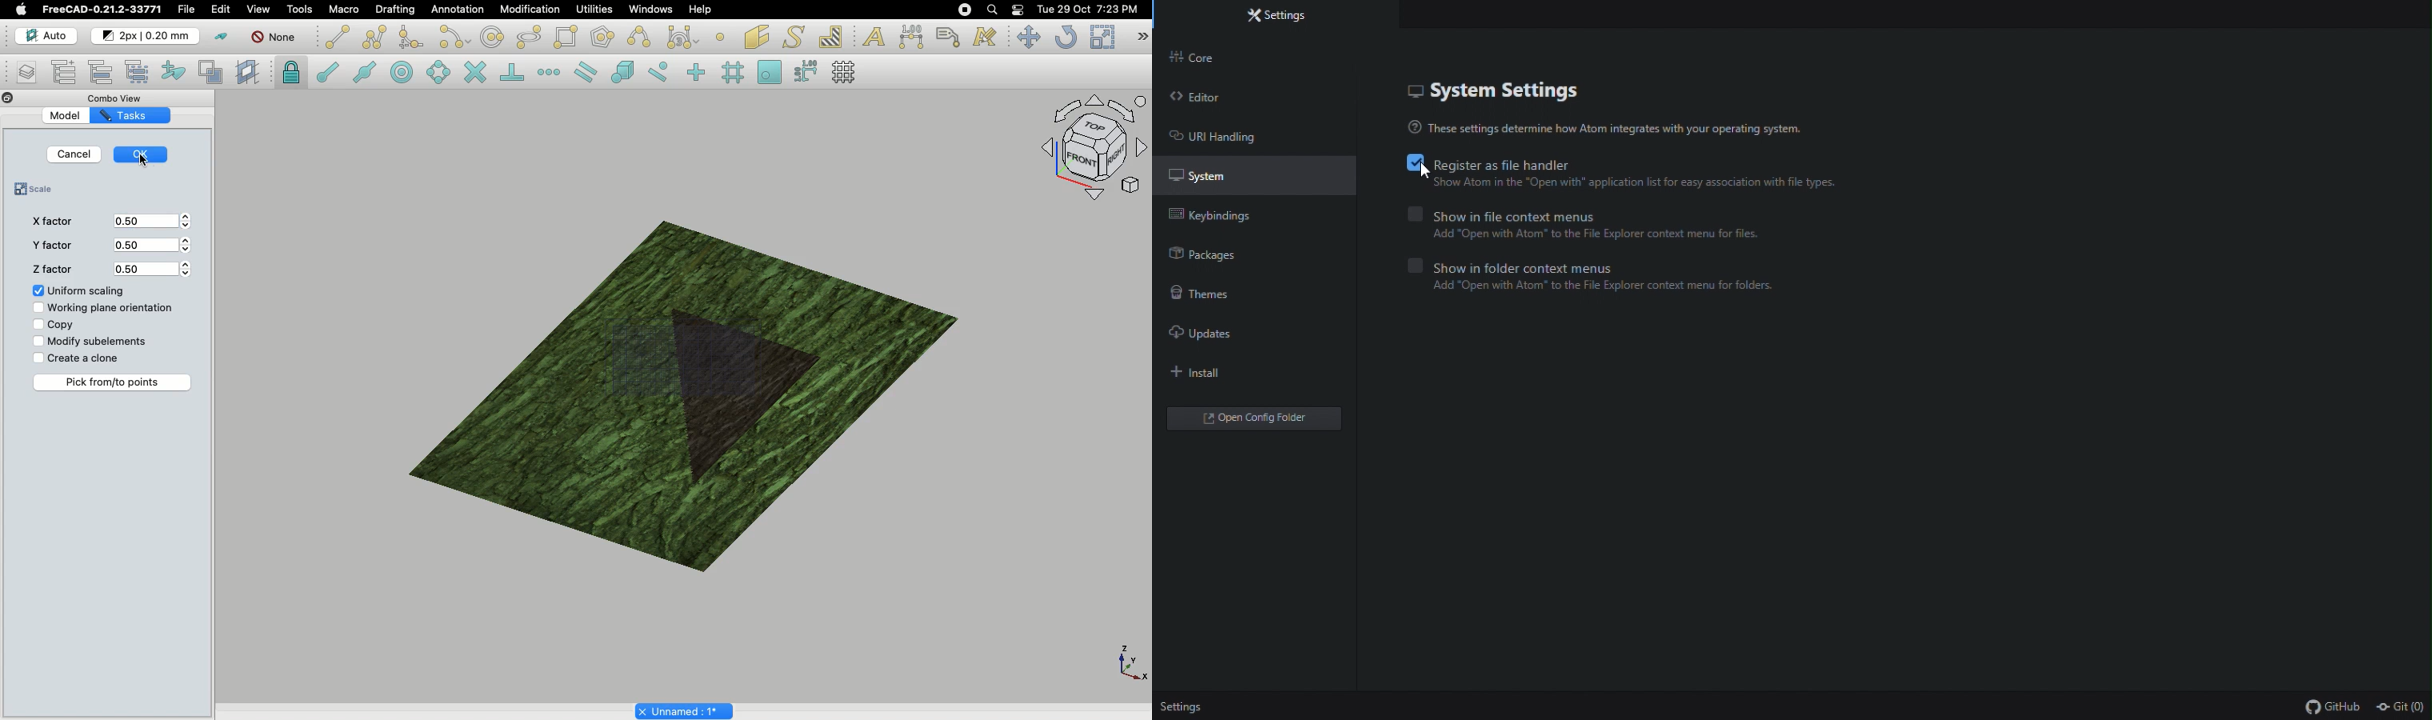 The width and height of the screenshot is (2436, 728). Describe the element at coordinates (685, 37) in the screenshot. I see `Bezier tools` at that location.